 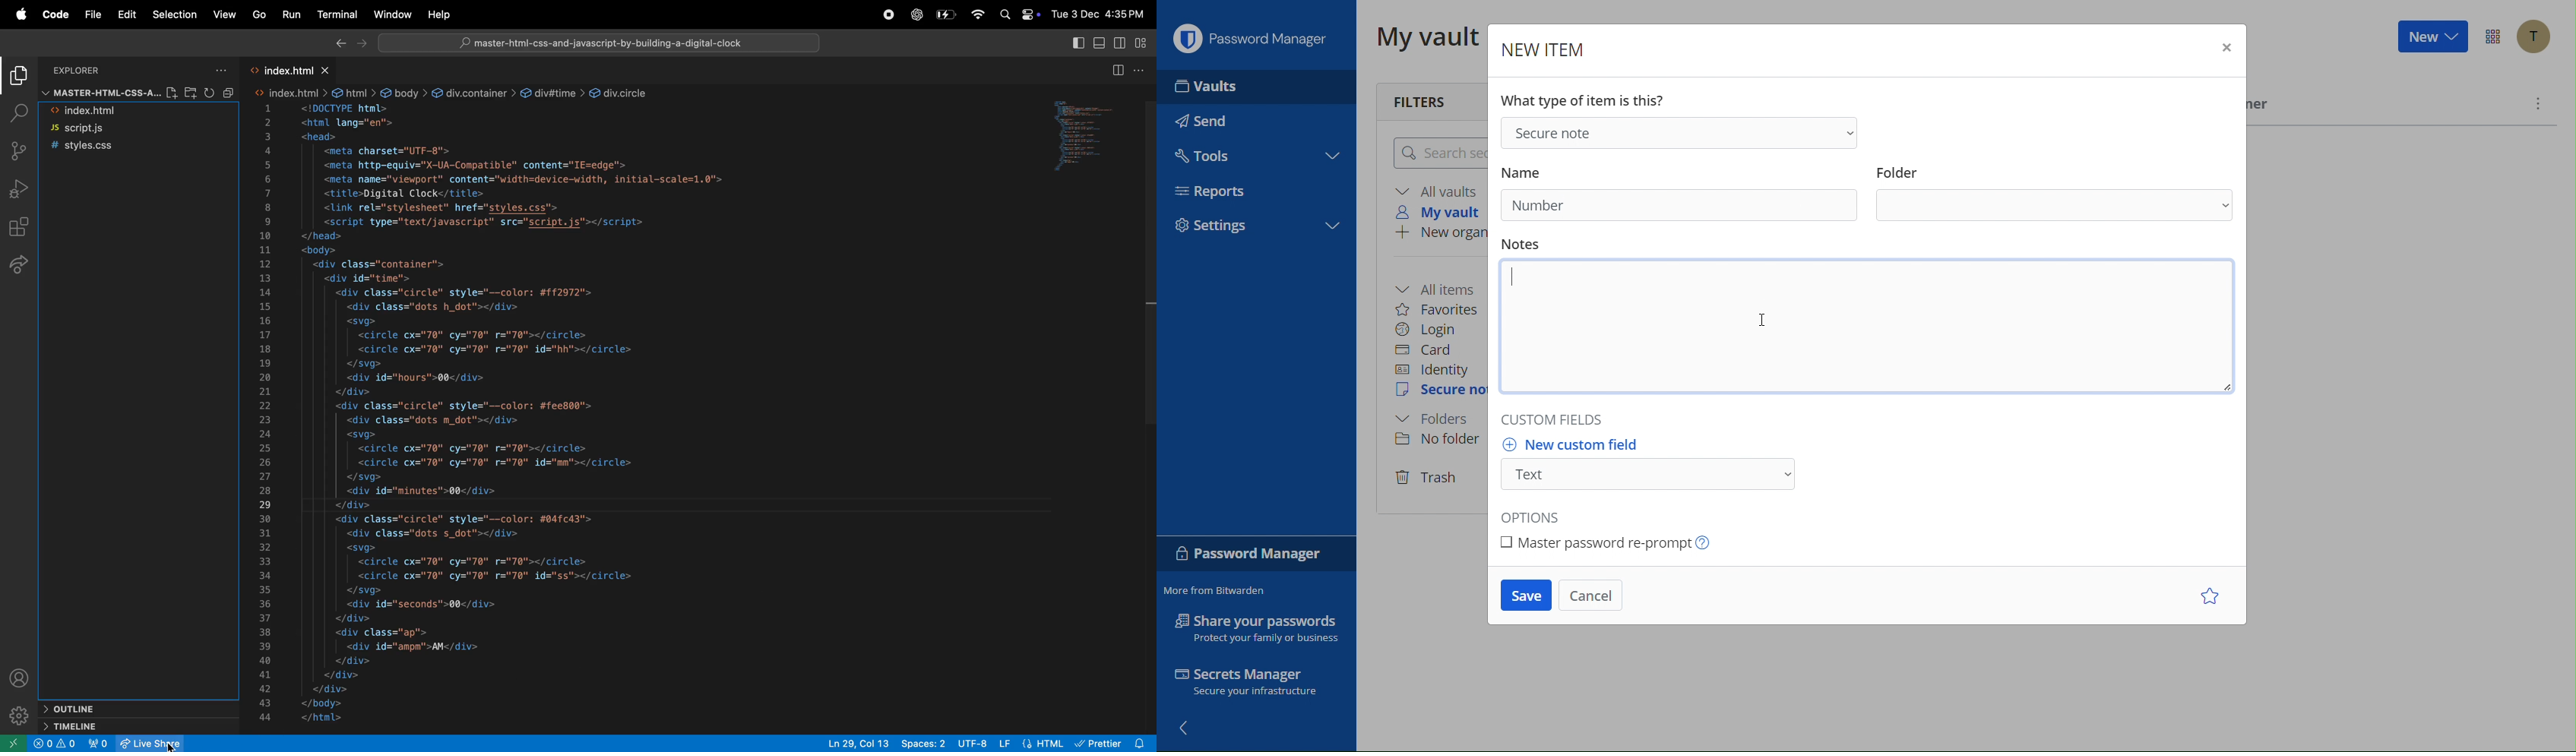 I want to click on master file, so click(x=96, y=92).